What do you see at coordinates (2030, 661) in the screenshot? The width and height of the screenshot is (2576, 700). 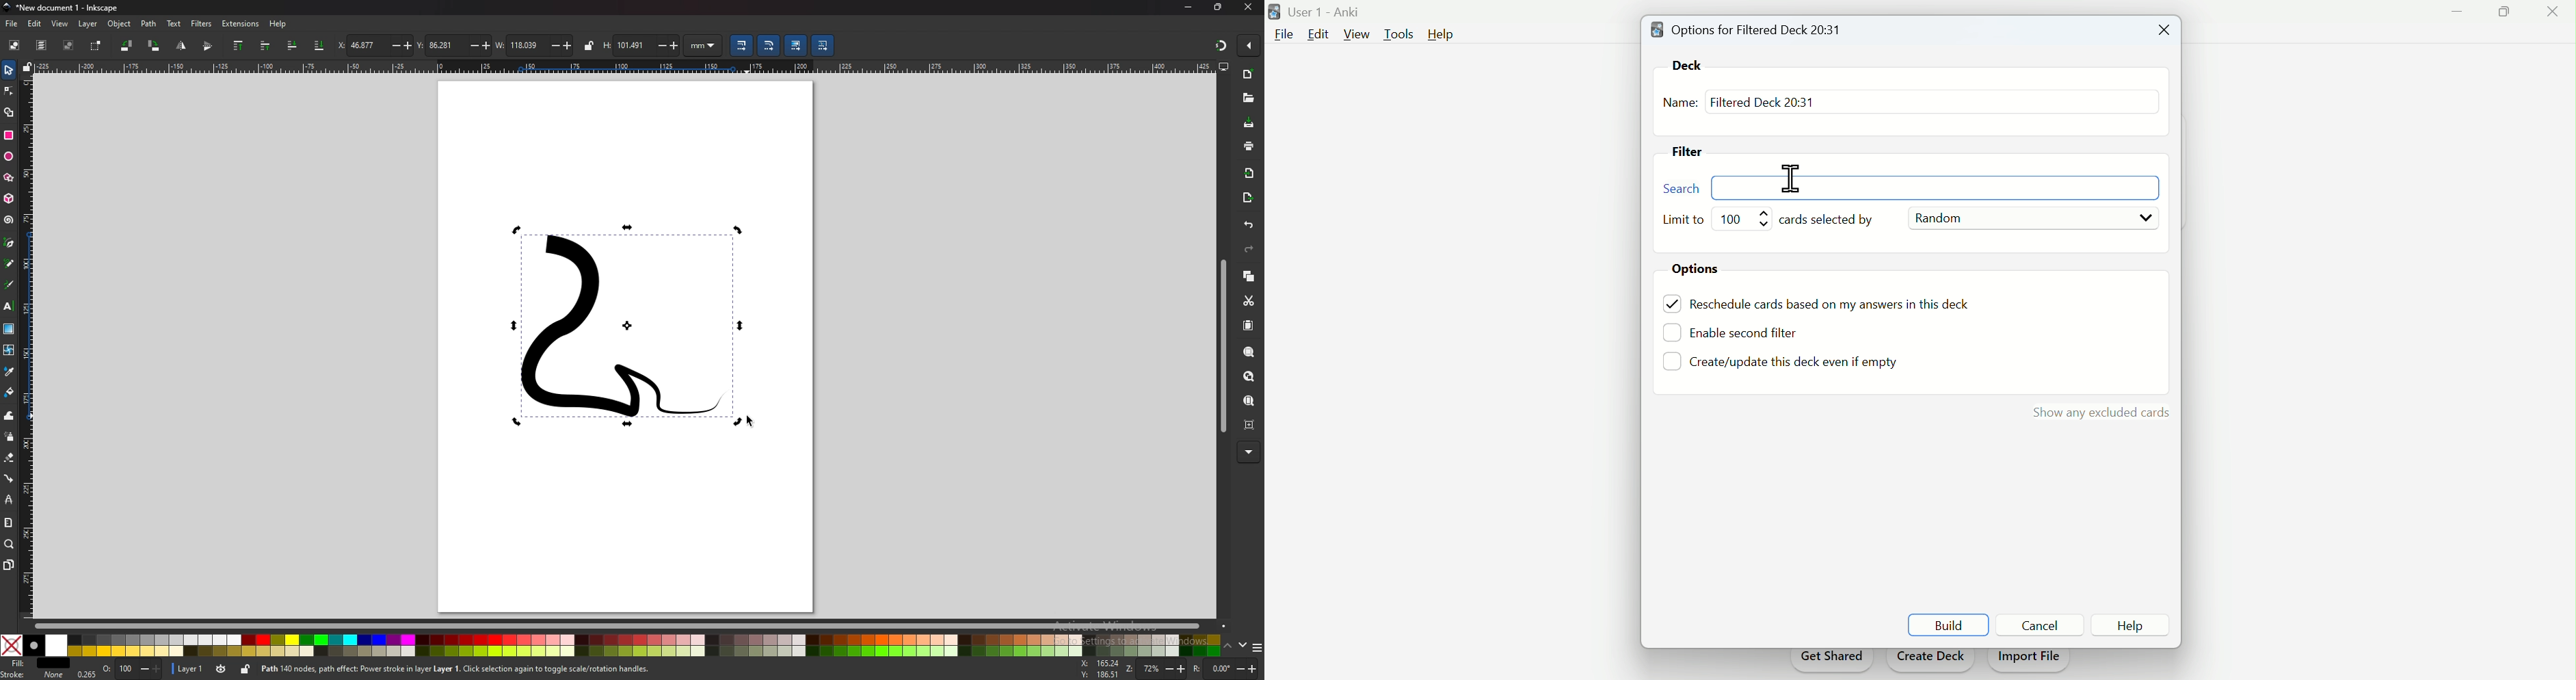 I see `Import file` at bounding box center [2030, 661].